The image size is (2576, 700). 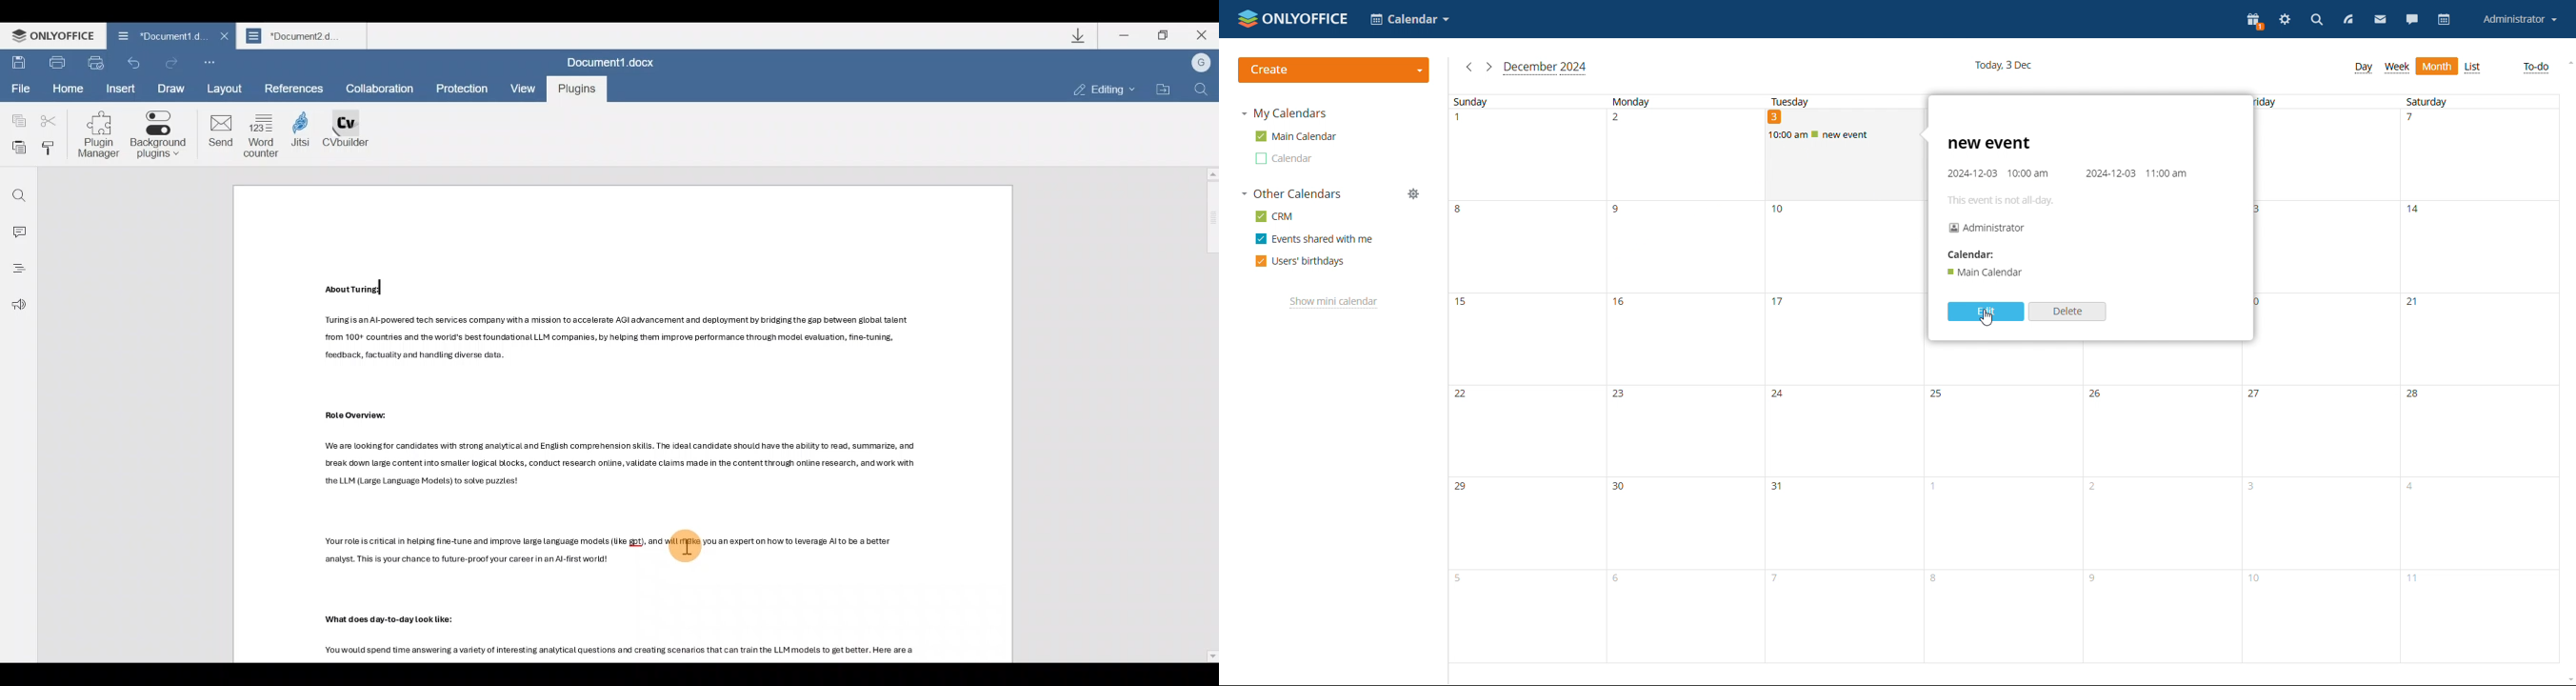 I want to click on other calendars, so click(x=1292, y=193).